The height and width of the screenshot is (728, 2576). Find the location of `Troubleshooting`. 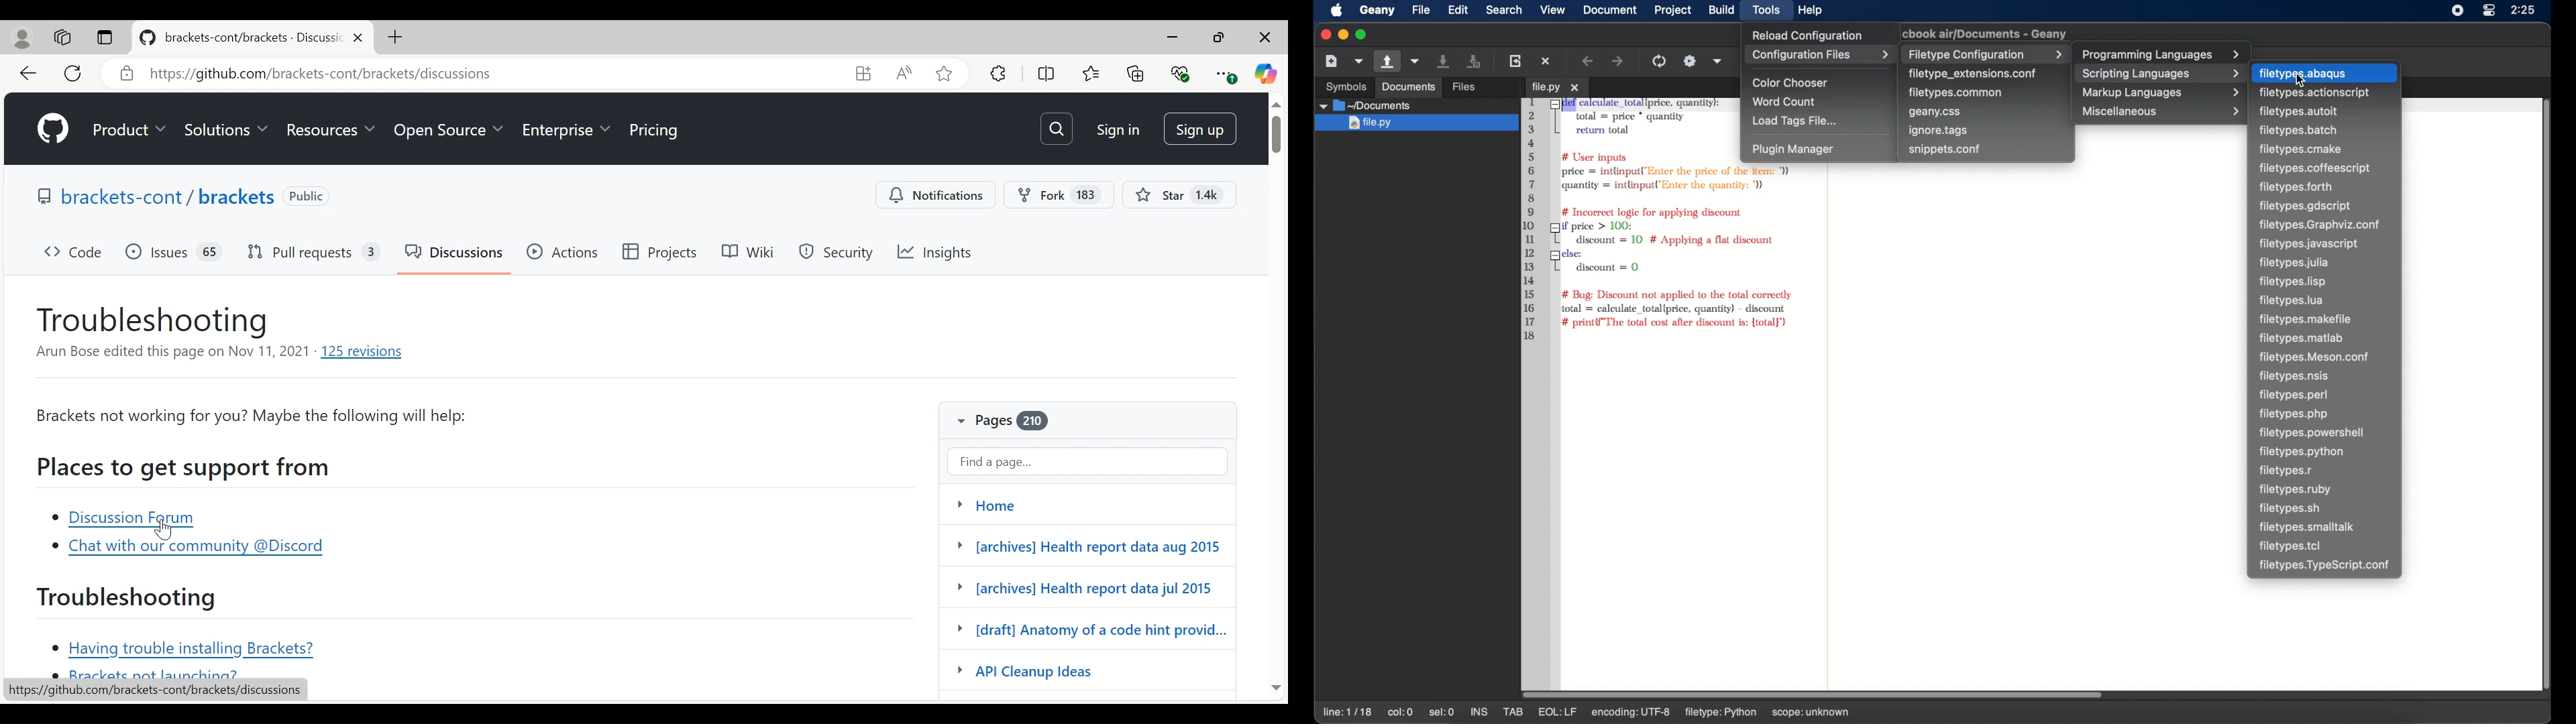

Troubleshooting is located at coordinates (128, 598).